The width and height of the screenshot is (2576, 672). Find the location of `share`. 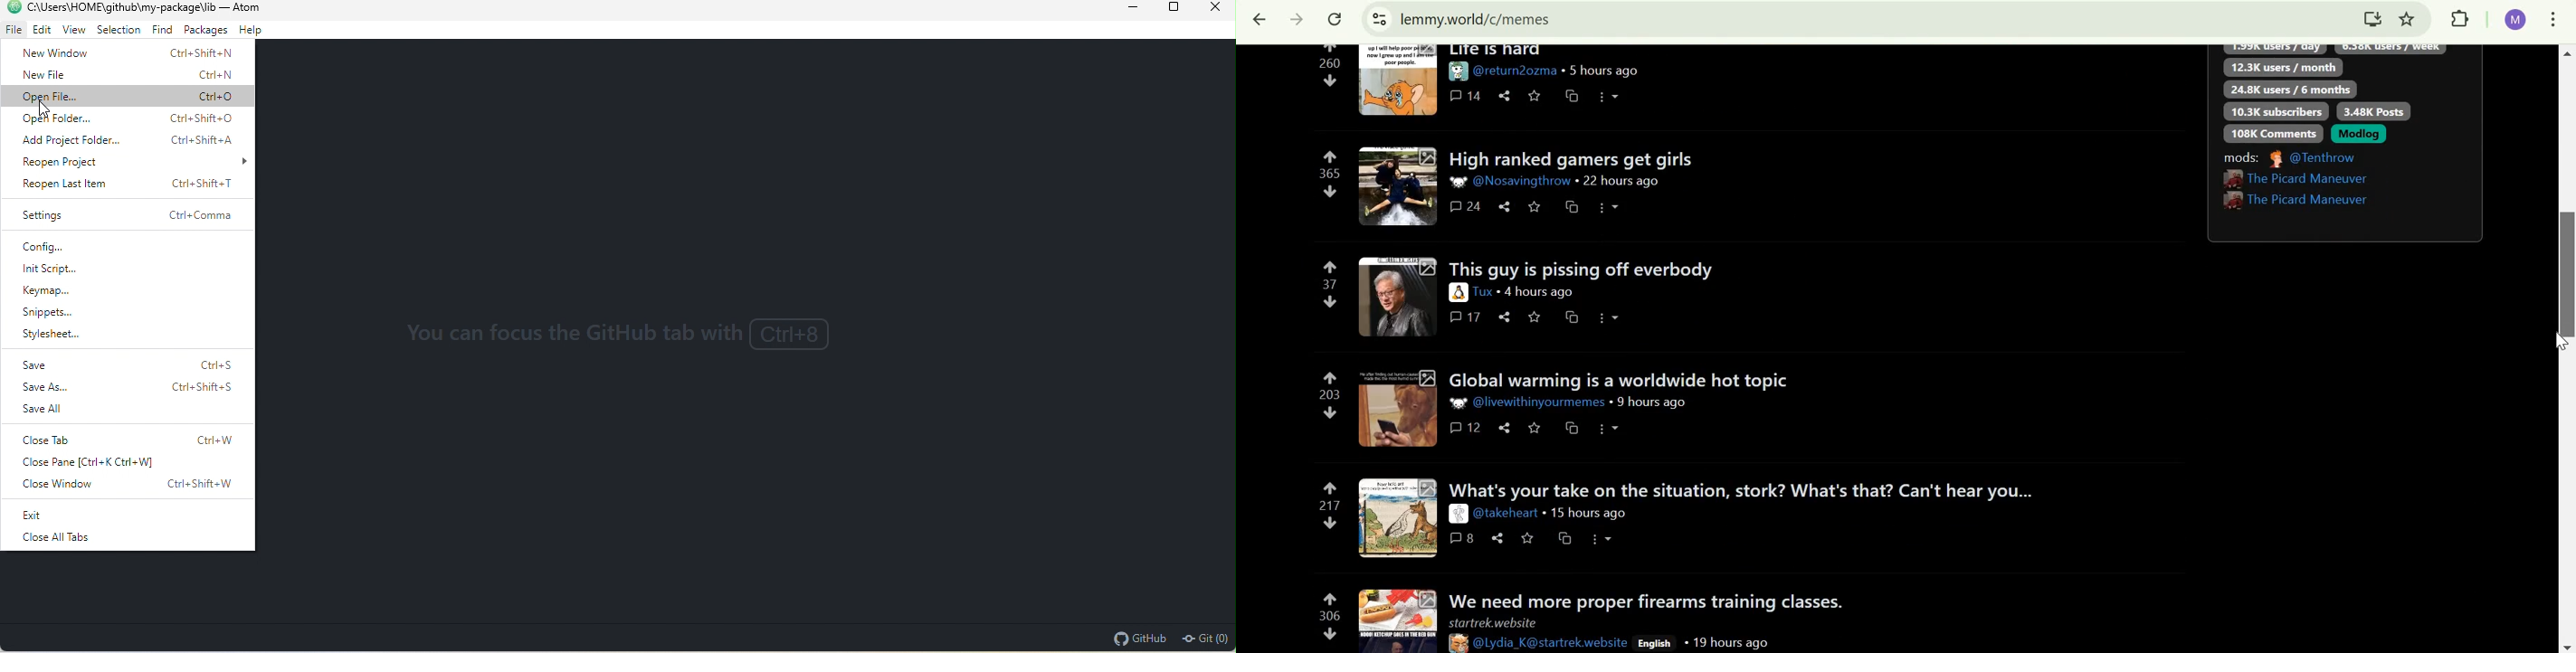

share is located at coordinates (1505, 426).